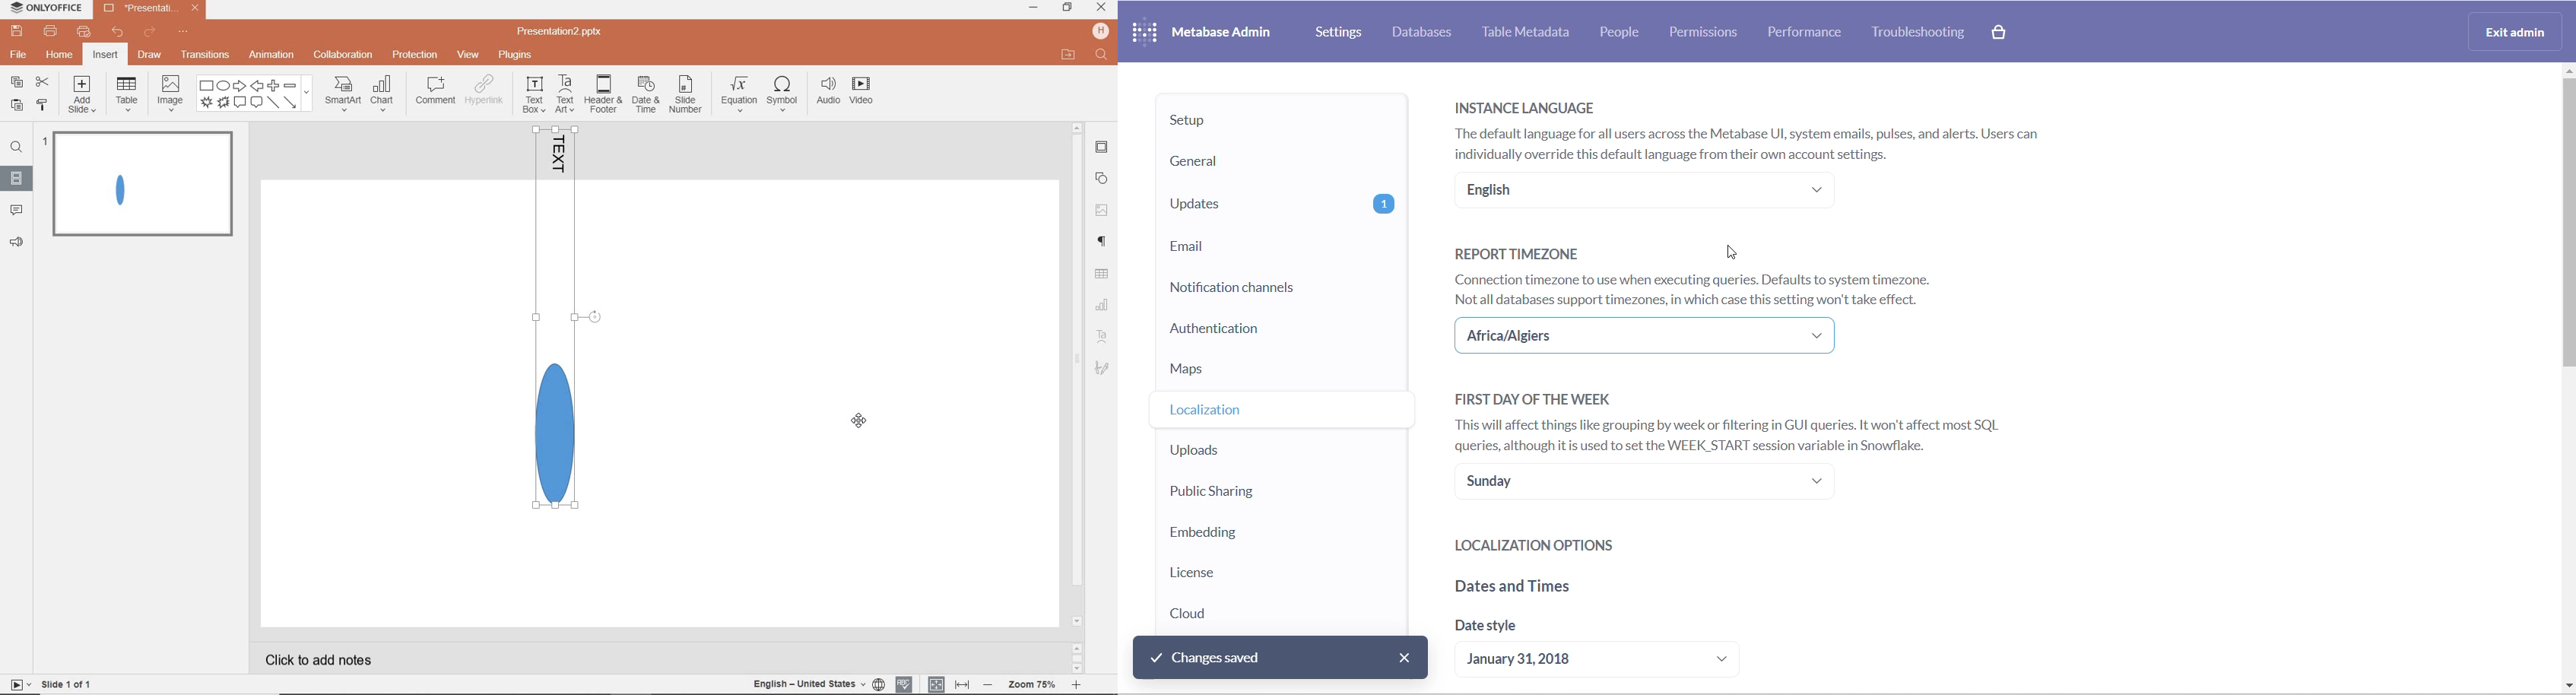 This screenshot has width=2576, height=700. Describe the element at coordinates (1102, 210) in the screenshot. I see `IMAGE SETTINGS` at that location.